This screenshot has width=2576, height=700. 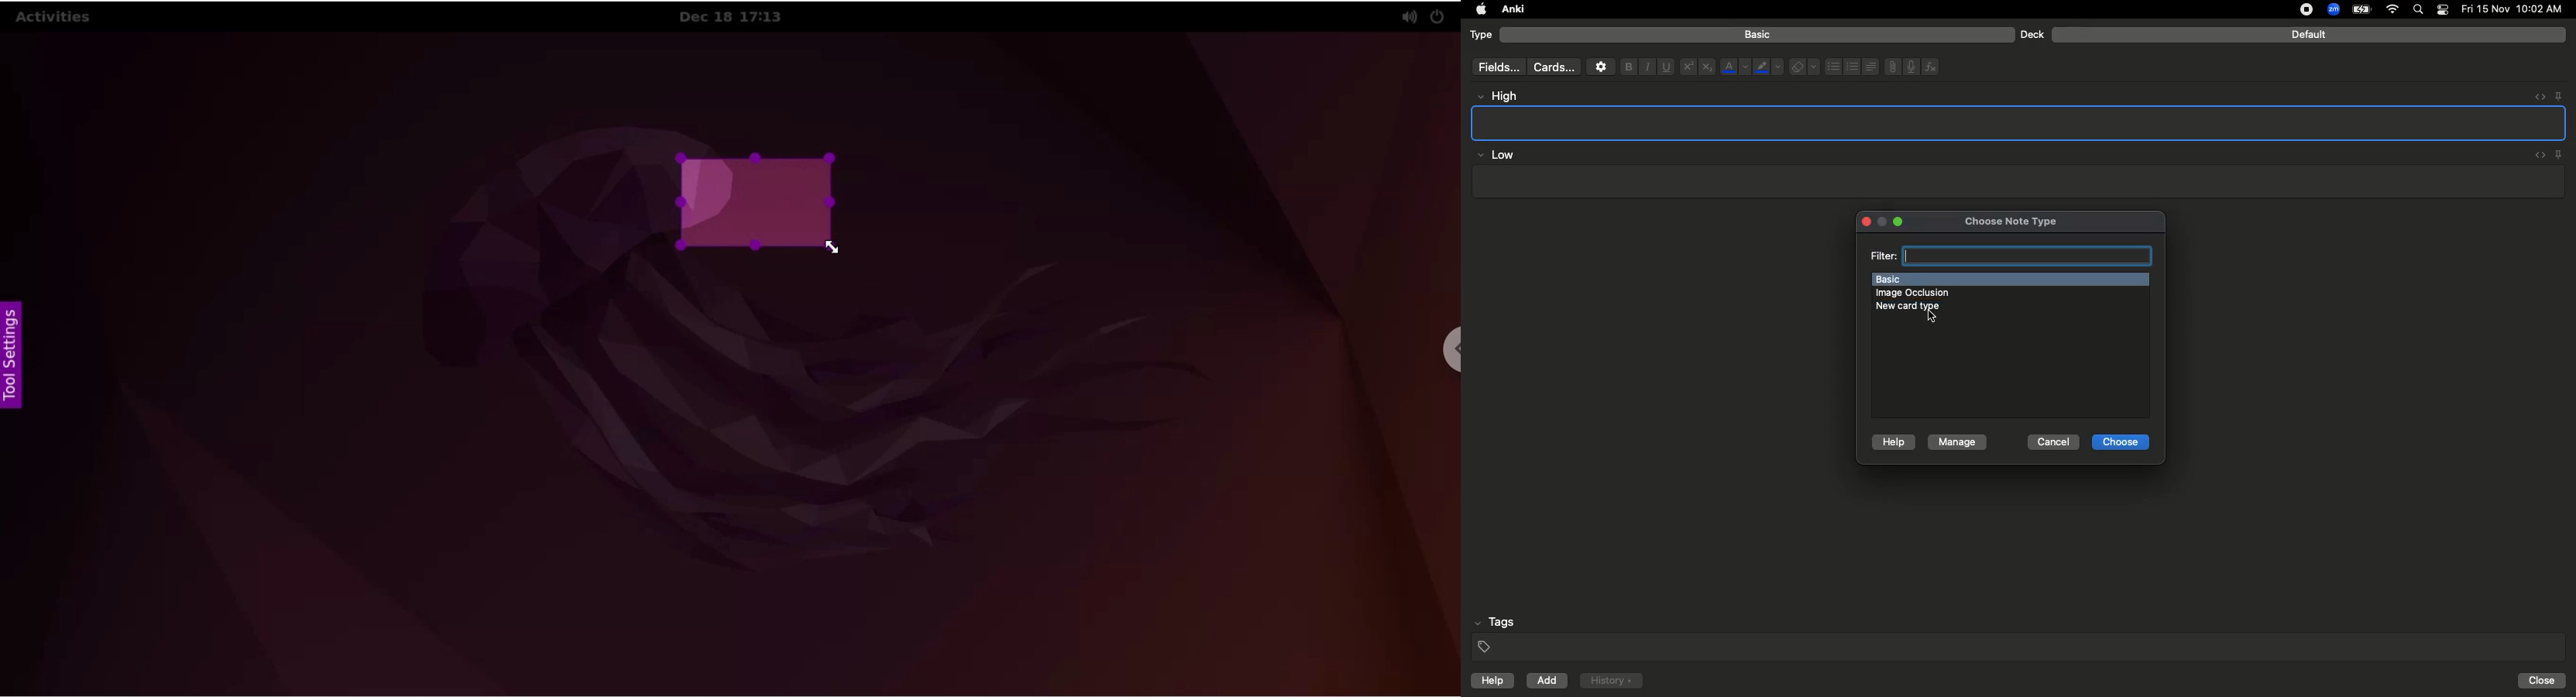 What do you see at coordinates (2544, 681) in the screenshot?
I see `Close` at bounding box center [2544, 681].